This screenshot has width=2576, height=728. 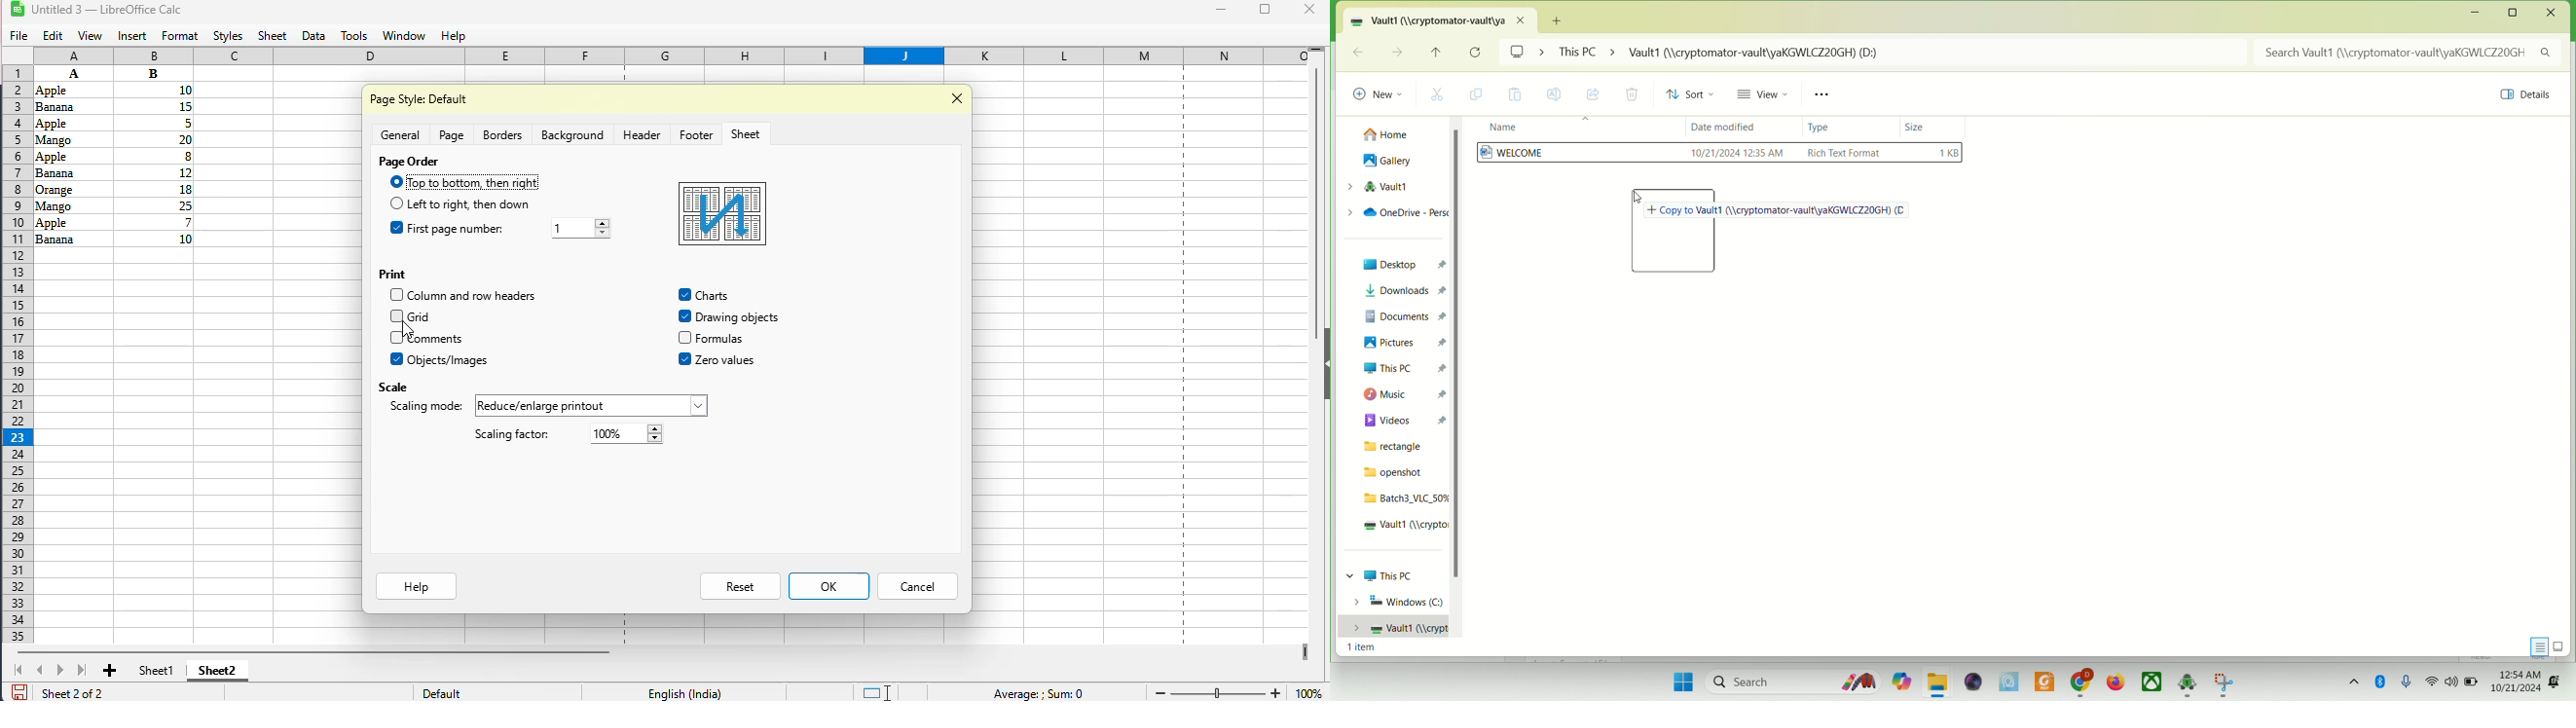 What do you see at coordinates (1267, 9) in the screenshot?
I see `maximize` at bounding box center [1267, 9].